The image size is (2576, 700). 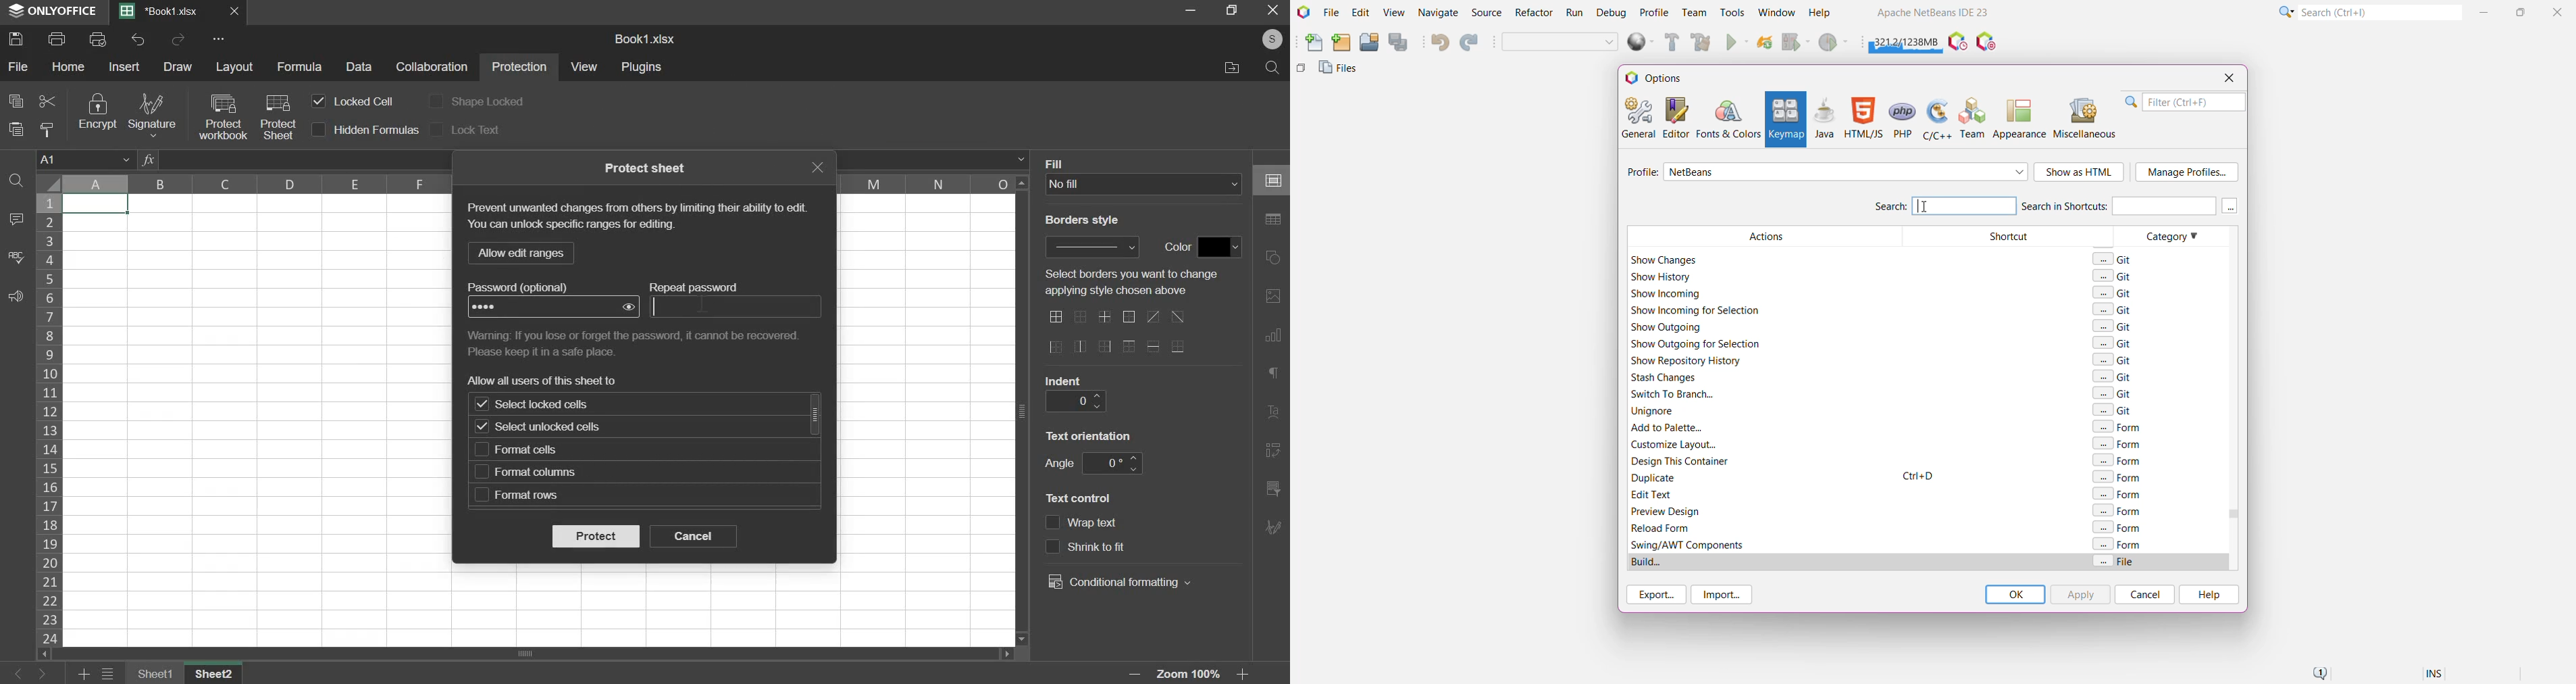 What do you see at coordinates (15, 297) in the screenshot?
I see `feedback` at bounding box center [15, 297].